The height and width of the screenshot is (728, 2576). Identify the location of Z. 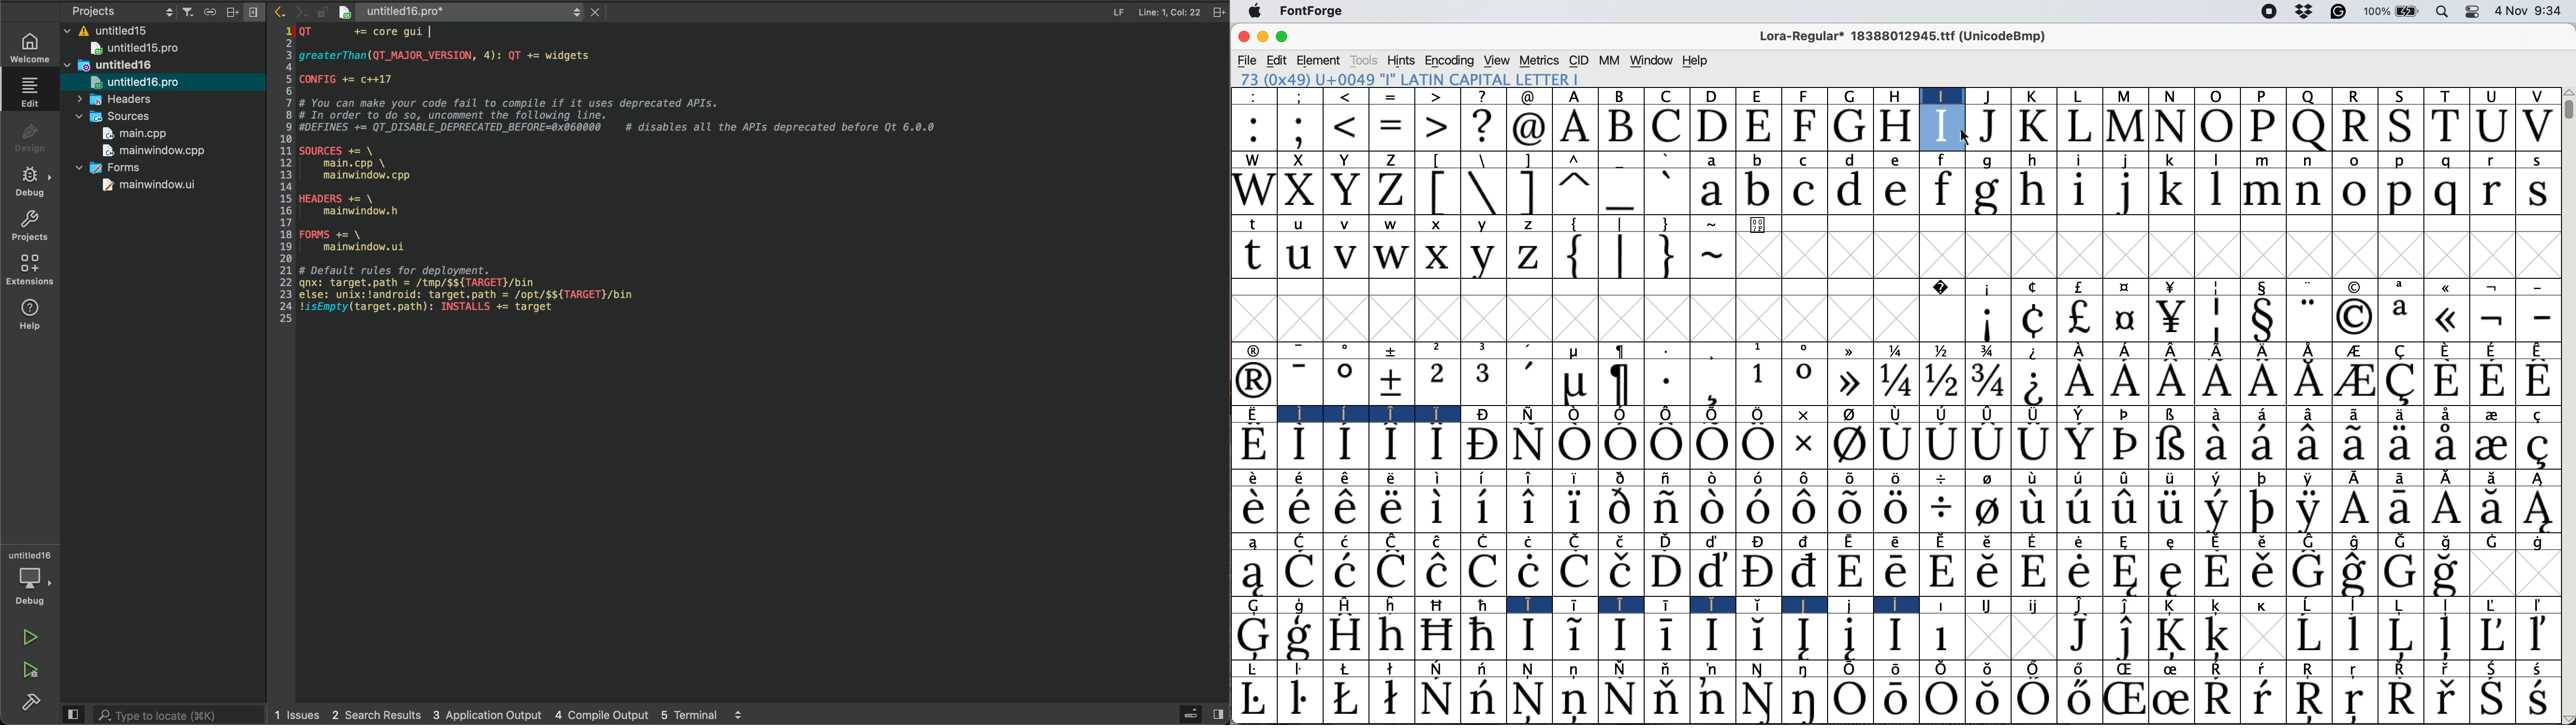
(1389, 160).